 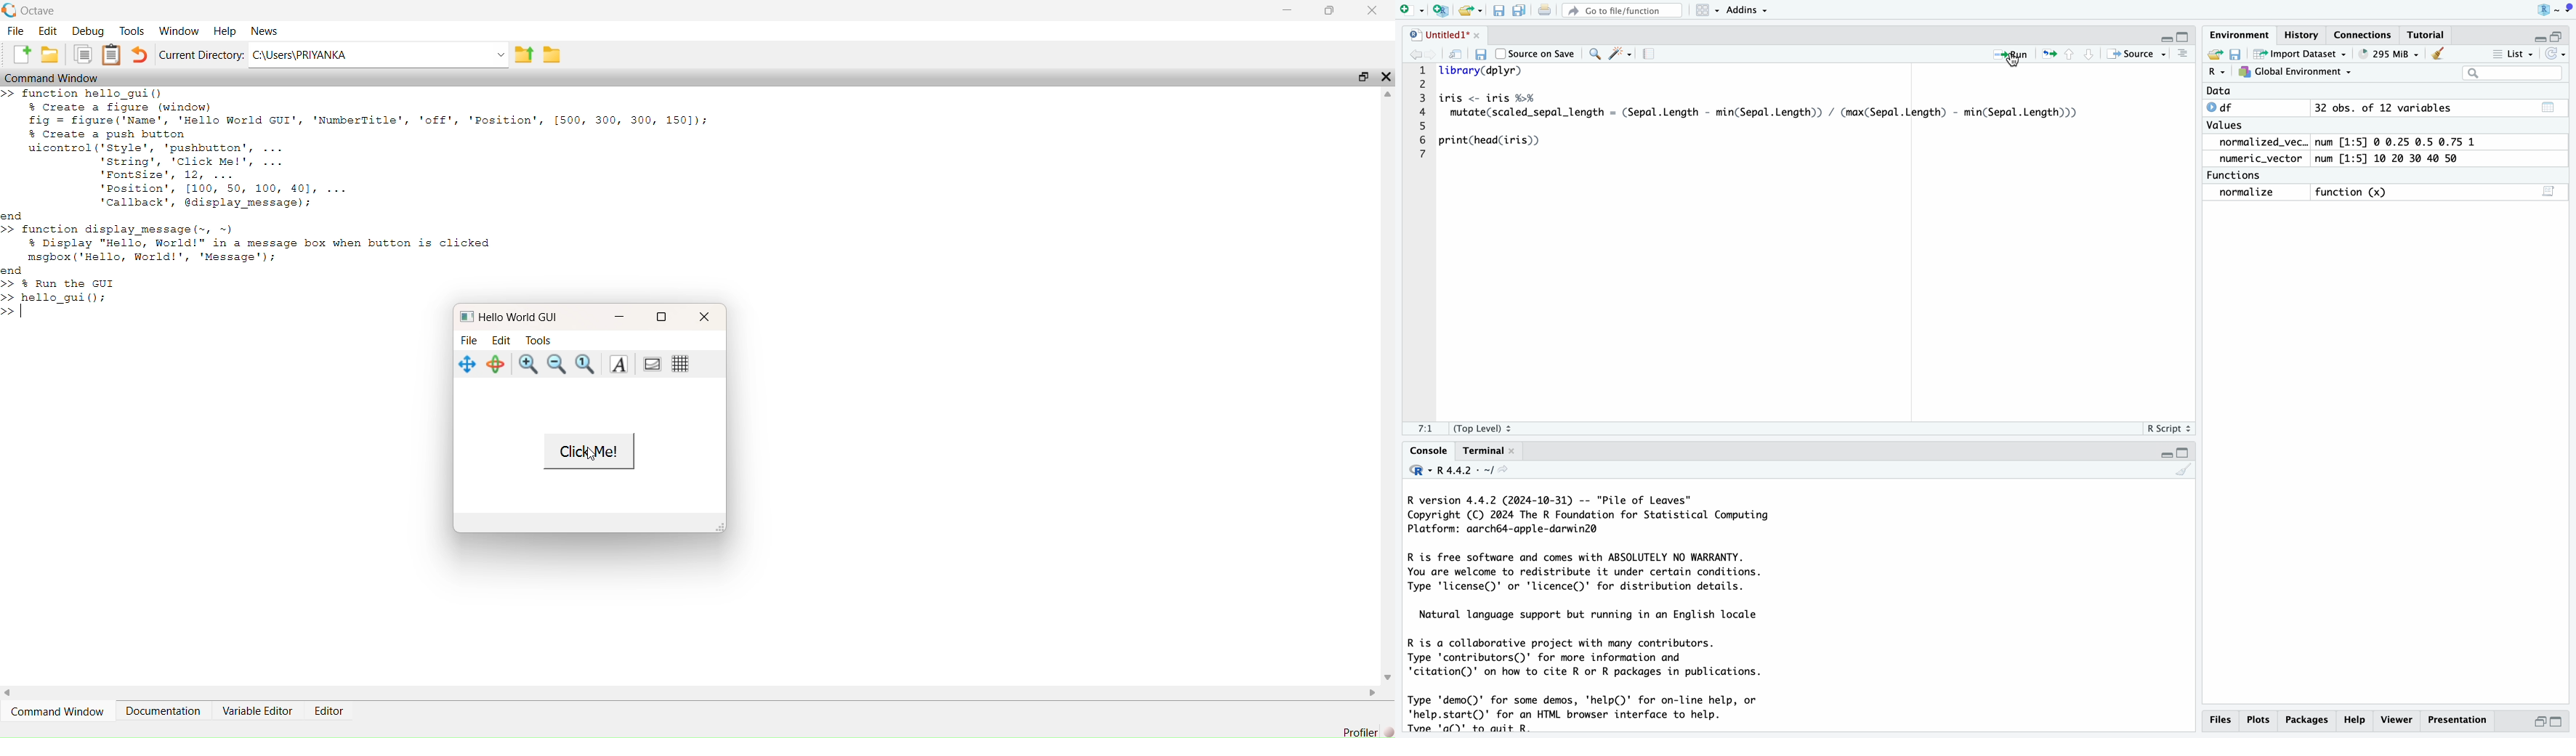 I want to click on Packages, so click(x=2309, y=720).